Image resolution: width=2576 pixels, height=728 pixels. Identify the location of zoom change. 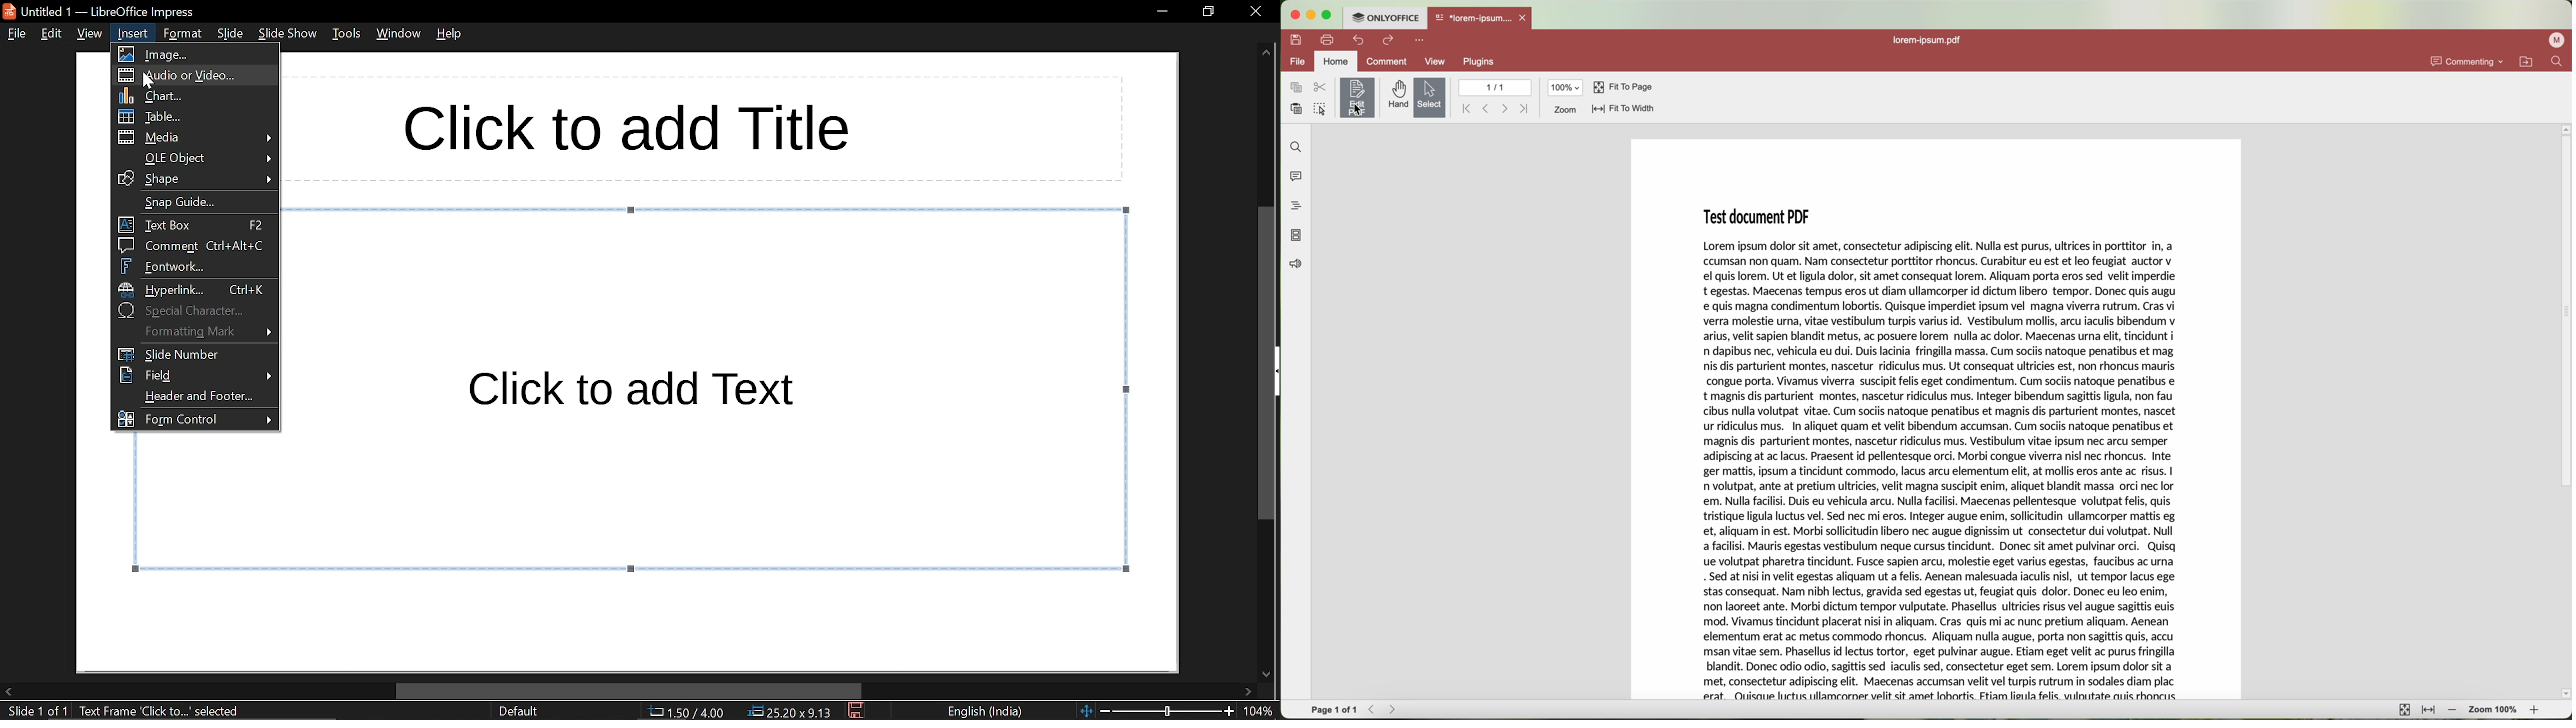
(1157, 712).